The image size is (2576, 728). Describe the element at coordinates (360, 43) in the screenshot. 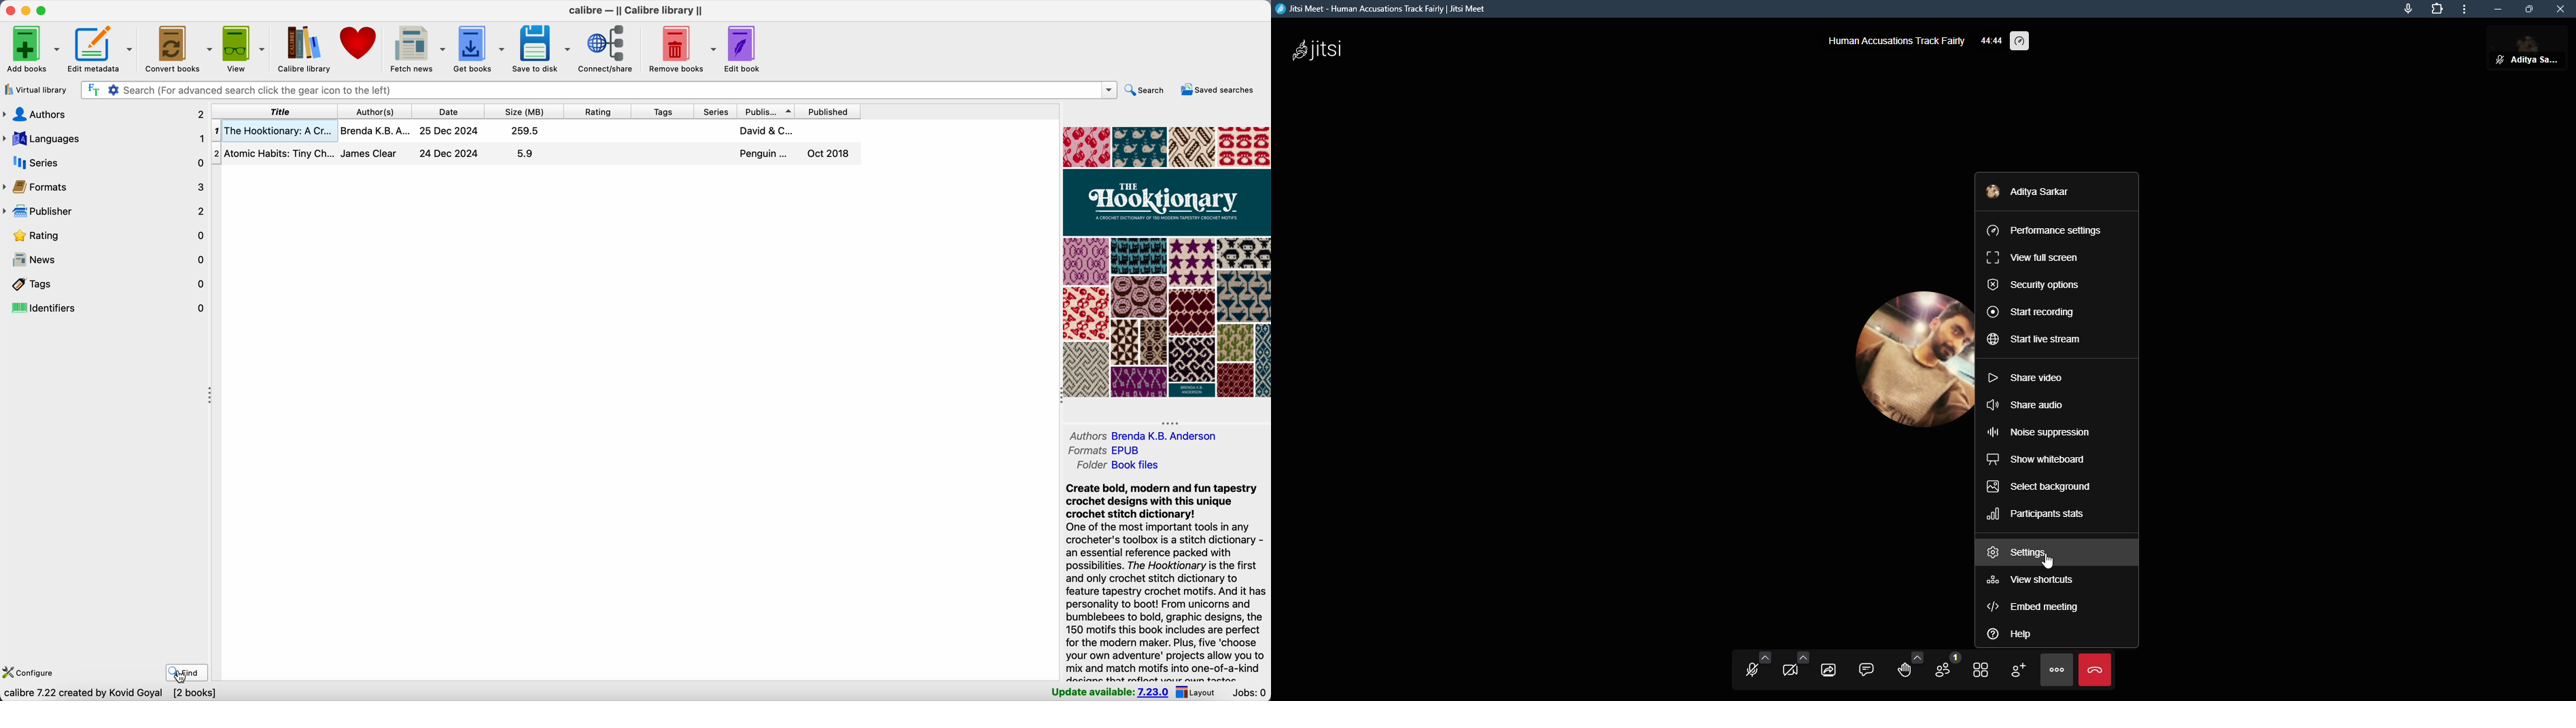

I see `donate` at that location.